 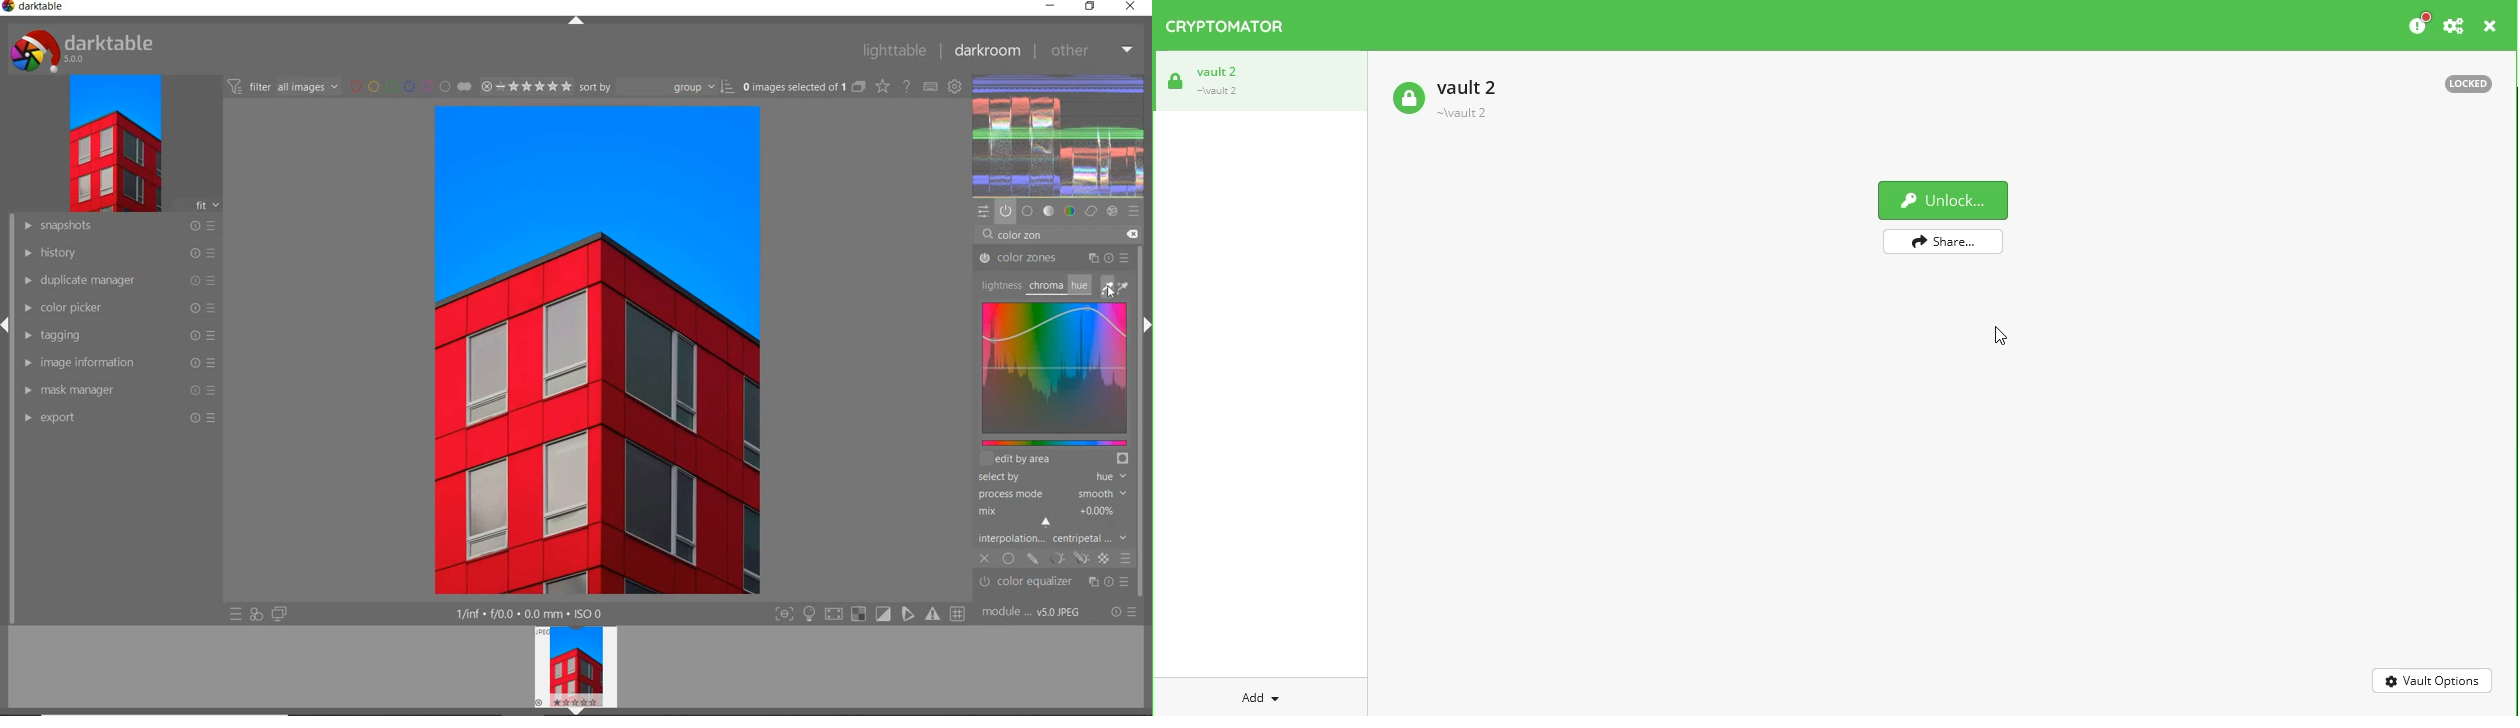 What do you see at coordinates (117, 310) in the screenshot?
I see `color picker` at bounding box center [117, 310].